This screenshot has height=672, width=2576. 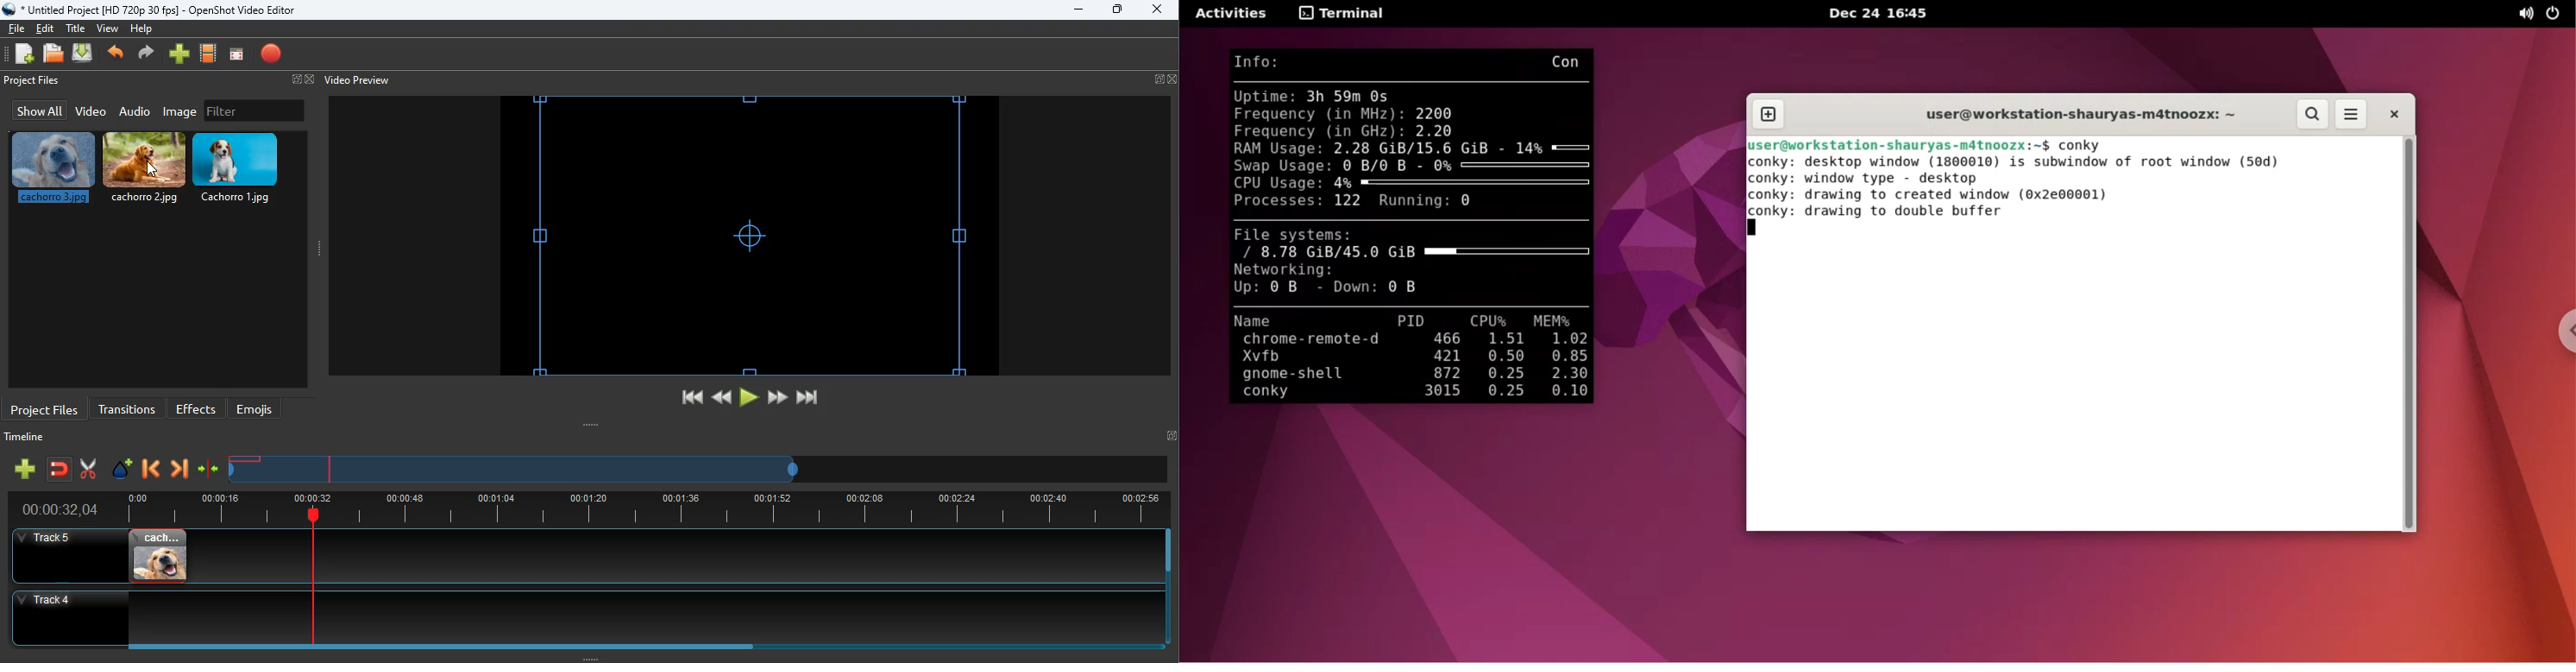 What do you see at coordinates (90, 112) in the screenshot?
I see `video` at bounding box center [90, 112].